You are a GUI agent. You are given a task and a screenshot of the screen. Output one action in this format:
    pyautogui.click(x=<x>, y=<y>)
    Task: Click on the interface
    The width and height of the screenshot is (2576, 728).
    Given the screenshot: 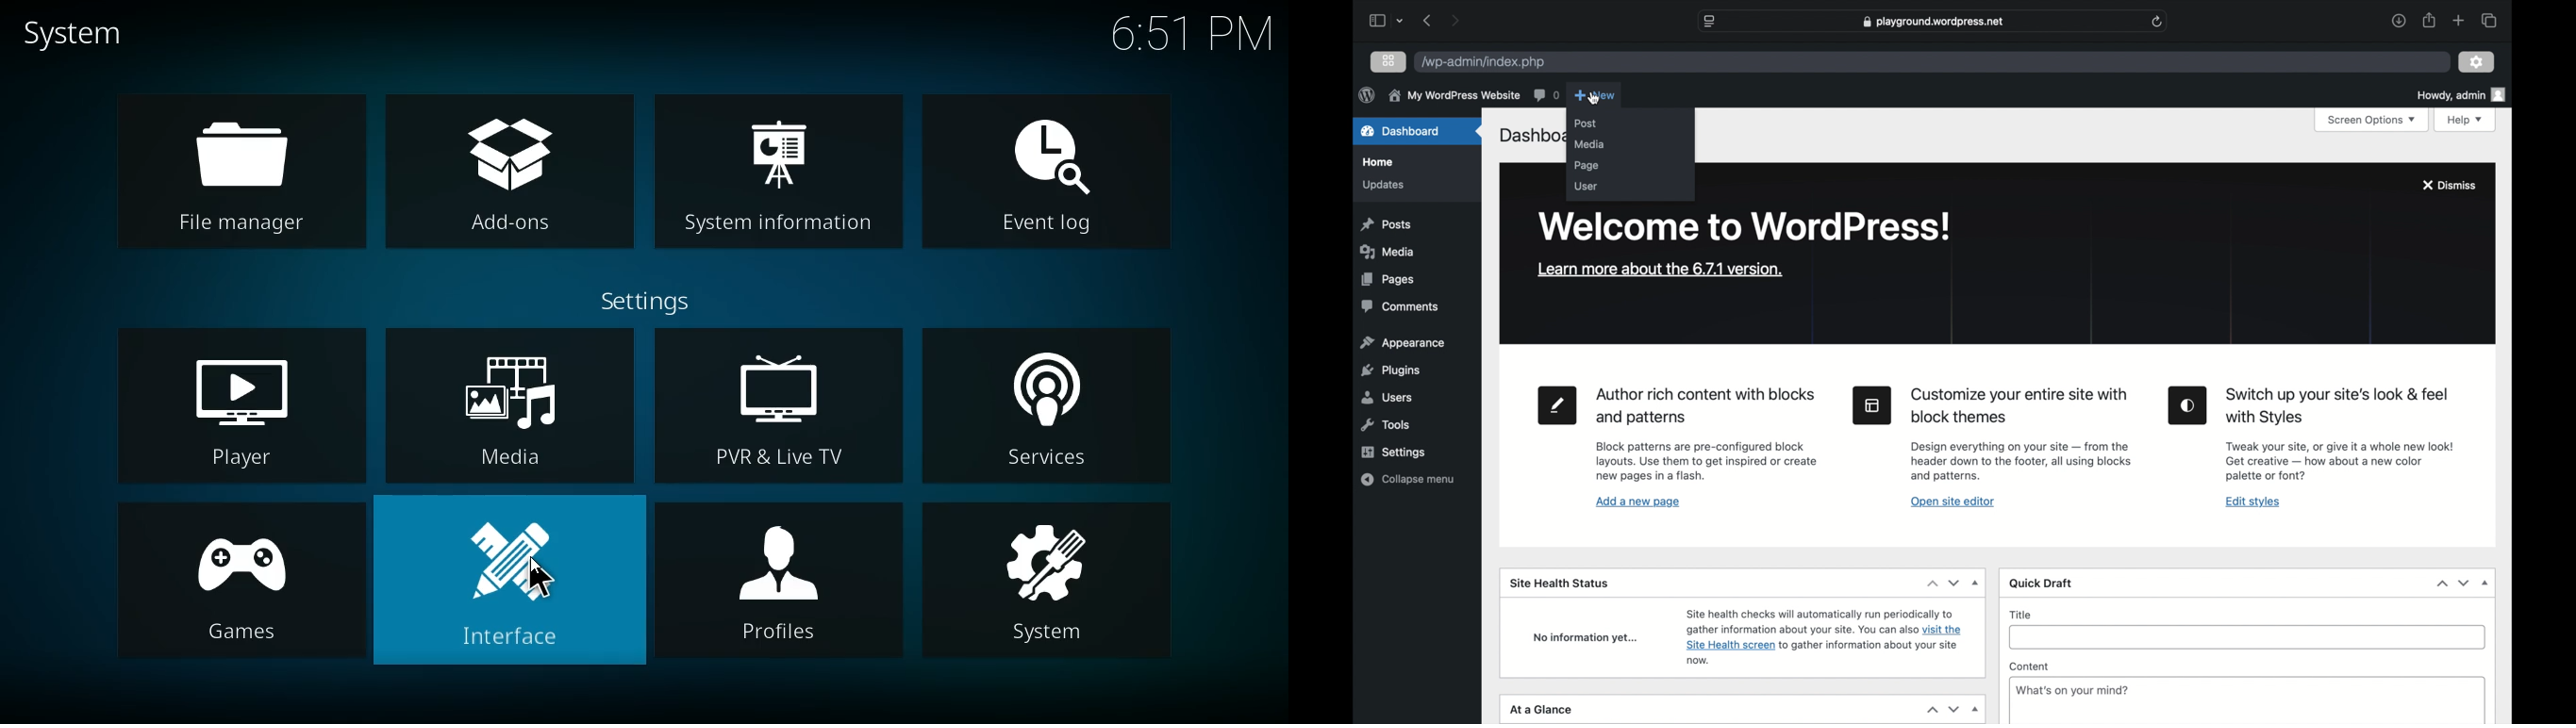 What is the action you would take?
    pyautogui.click(x=509, y=587)
    